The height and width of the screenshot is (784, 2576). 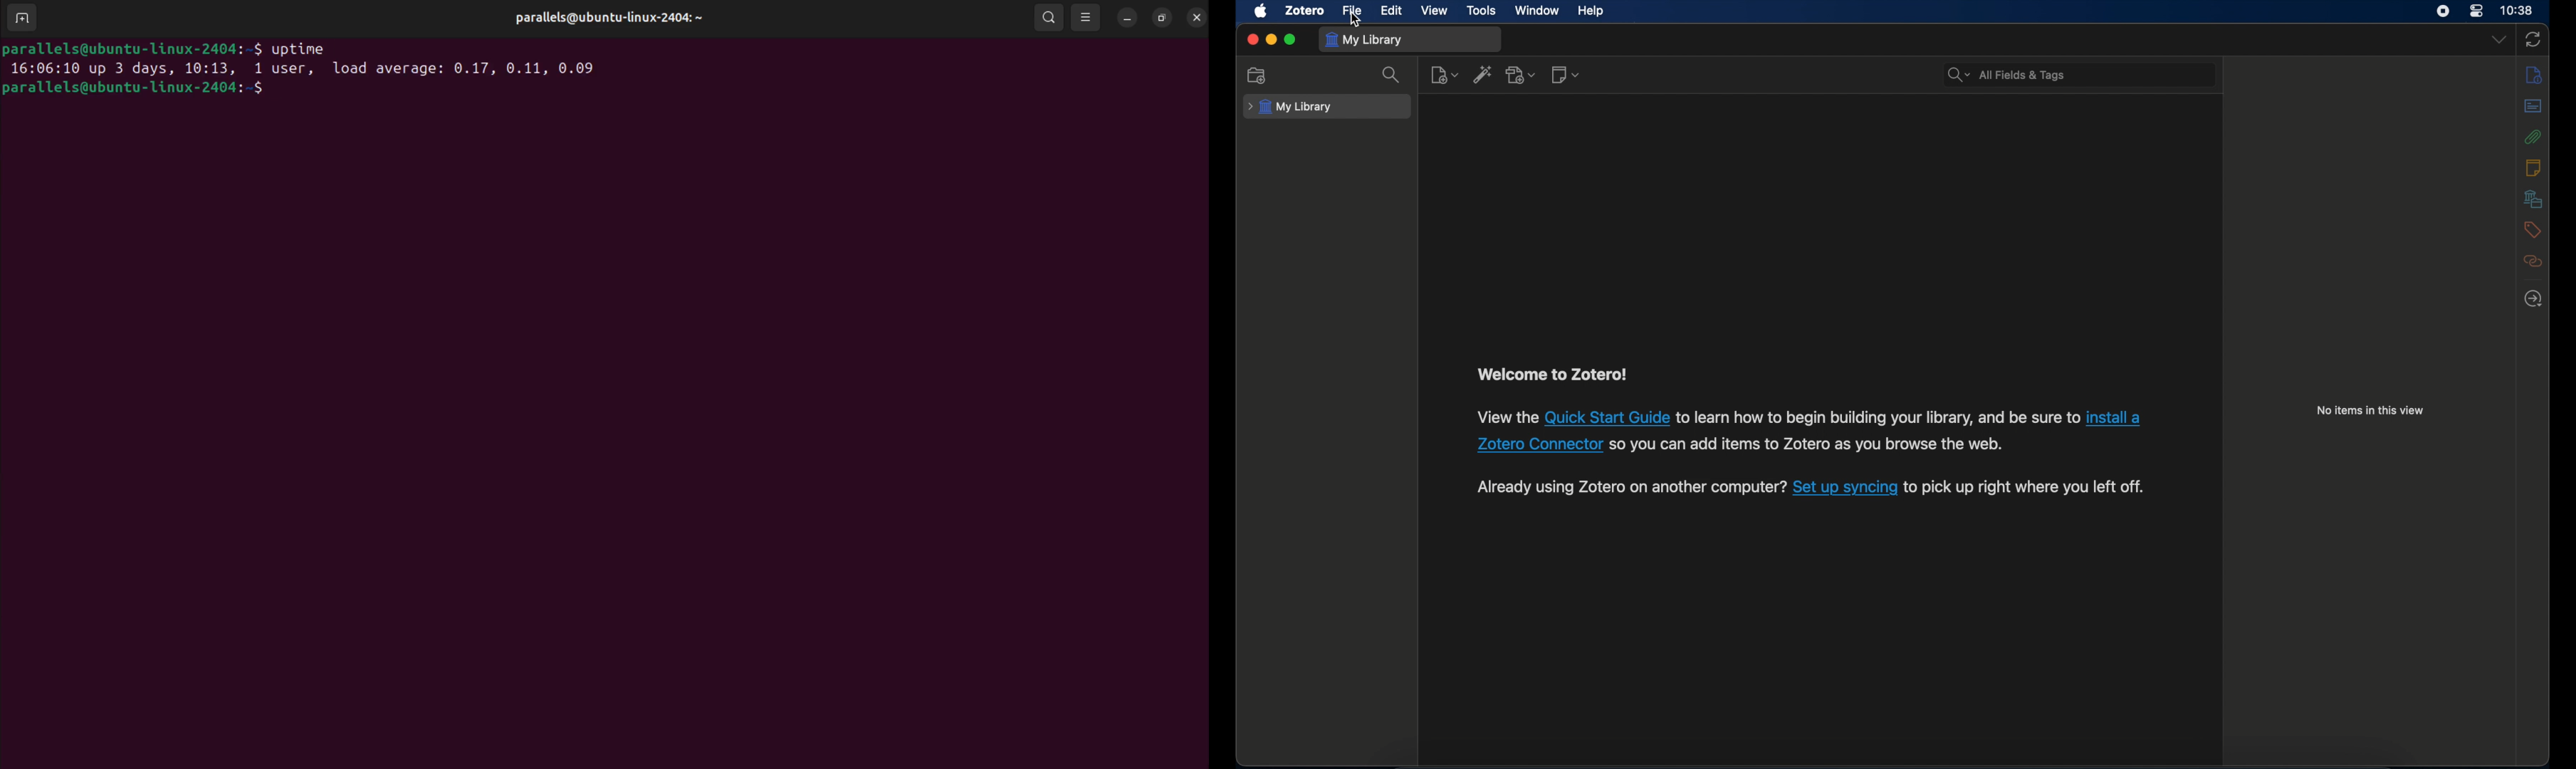 I want to click on info, so click(x=2534, y=75).